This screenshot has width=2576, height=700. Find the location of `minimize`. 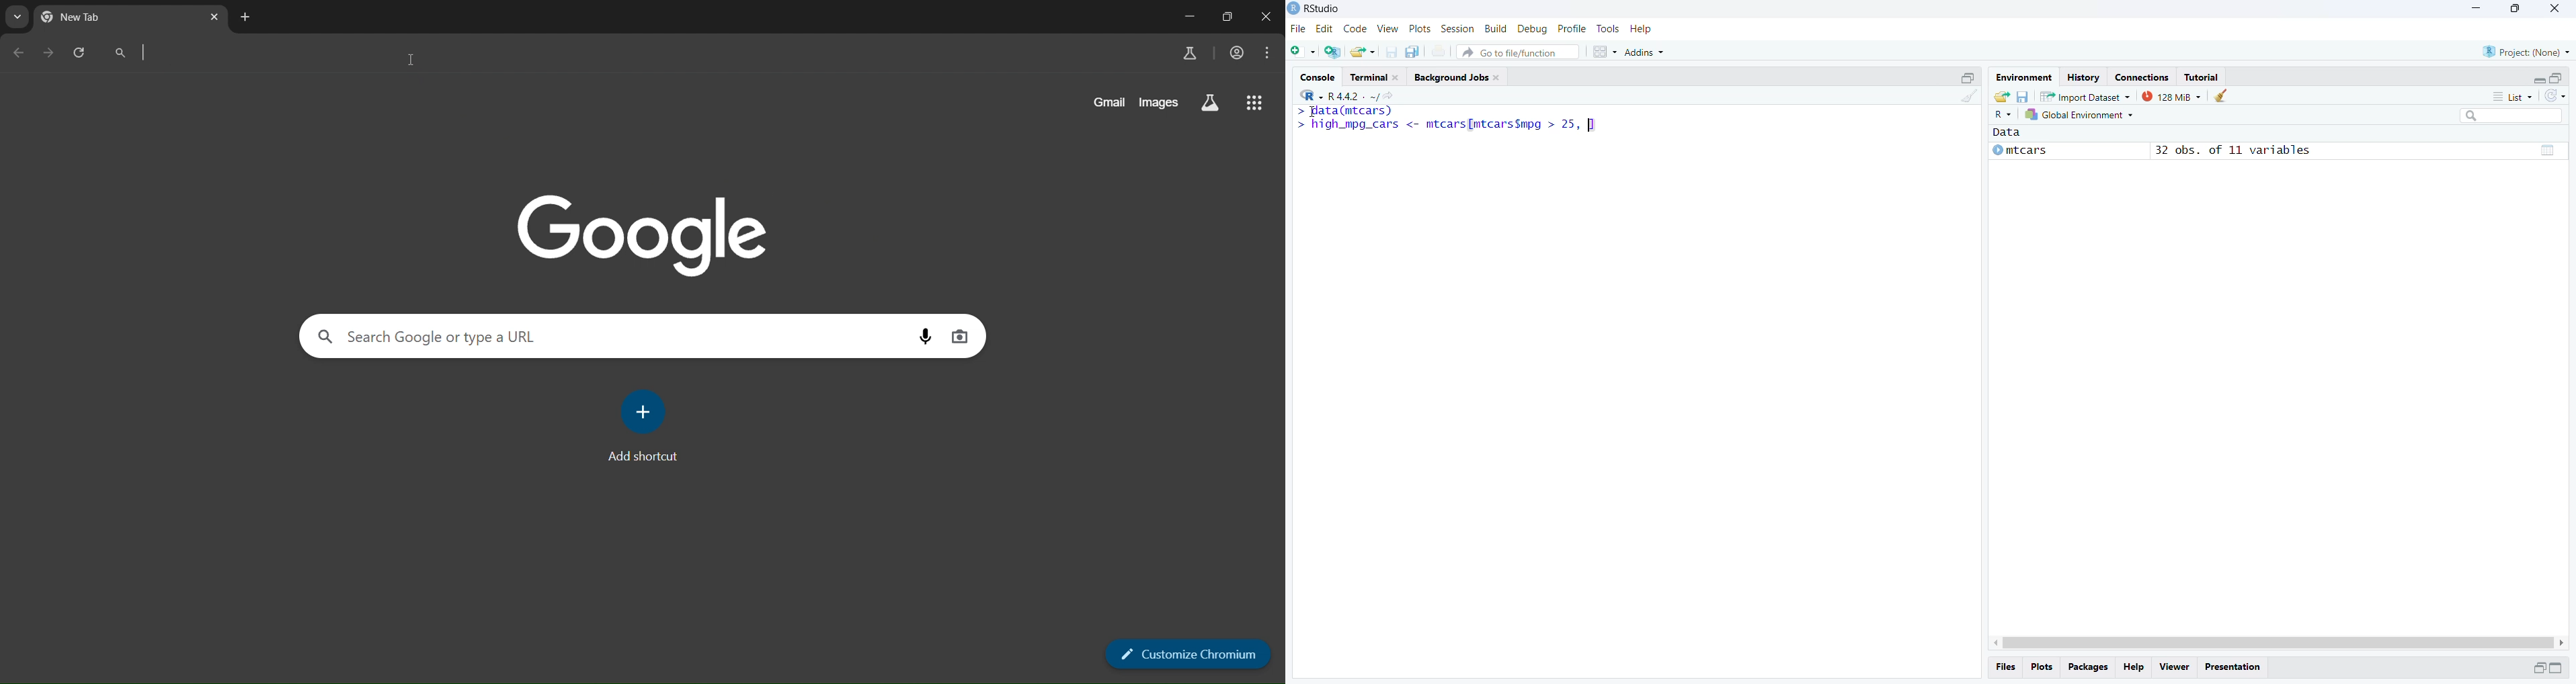

minimize is located at coordinates (2477, 7).